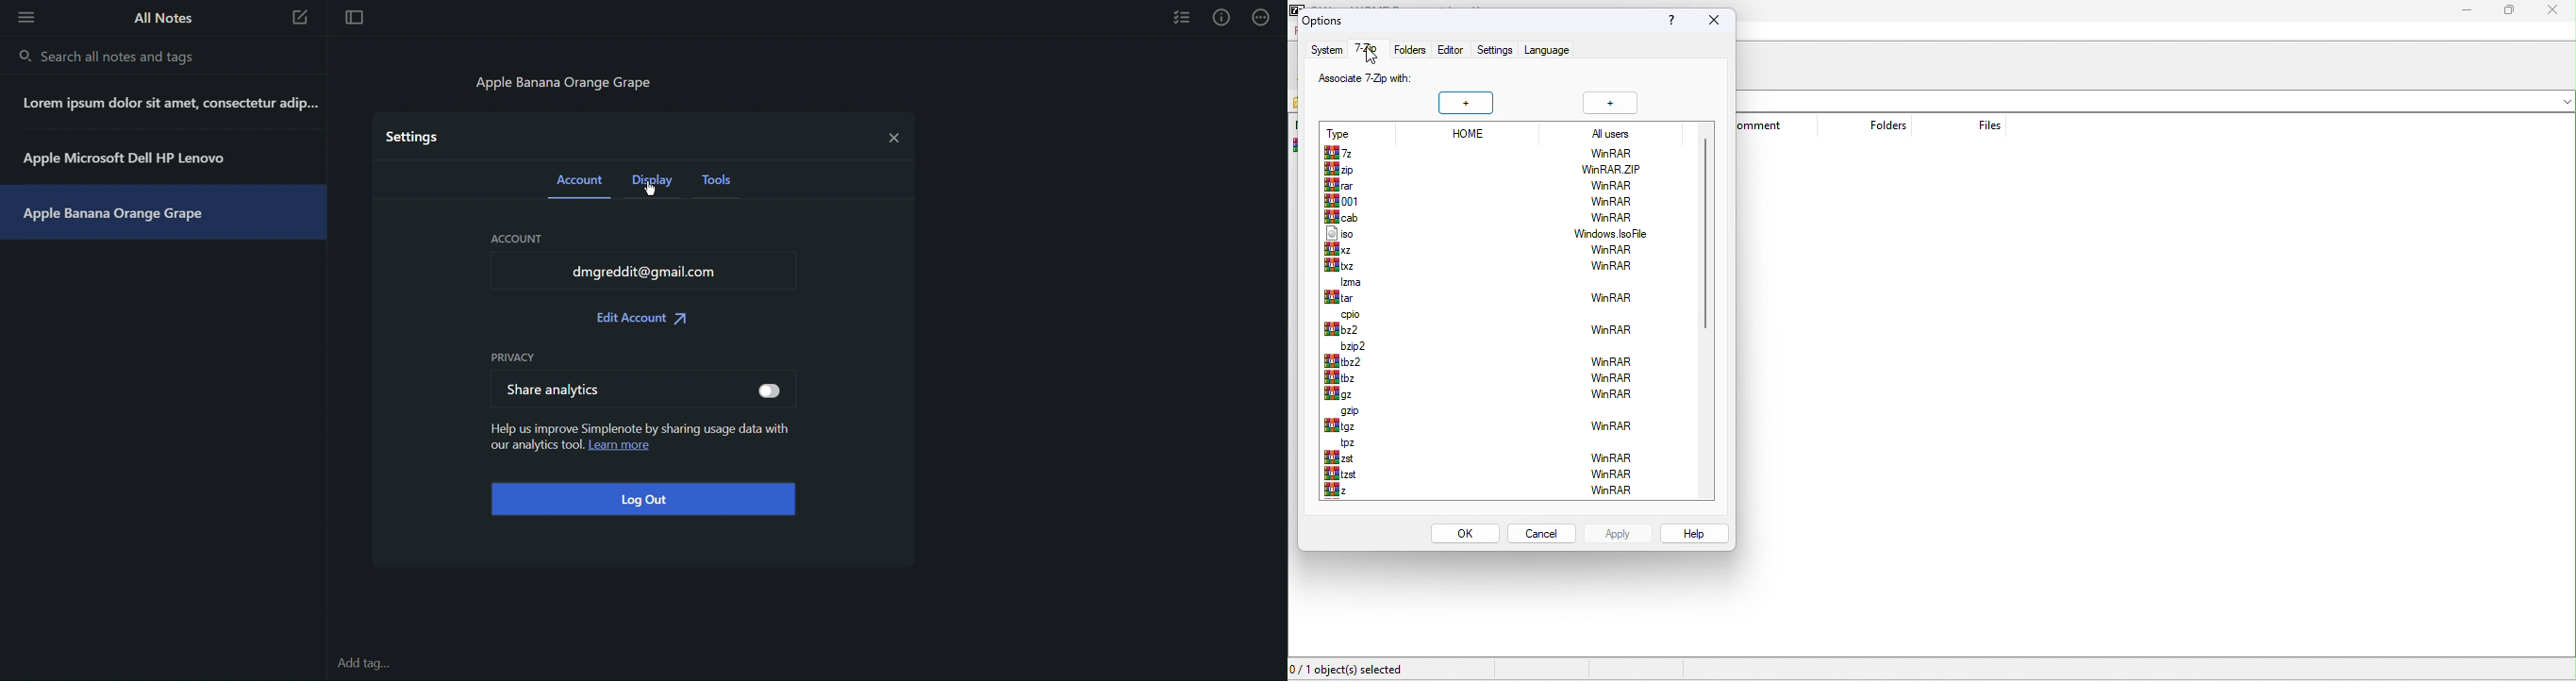 The height and width of the screenshot is (700, 2576). Describe the element at coordinates (161, 18) in the screenshot. I see `All Notes` at that location.